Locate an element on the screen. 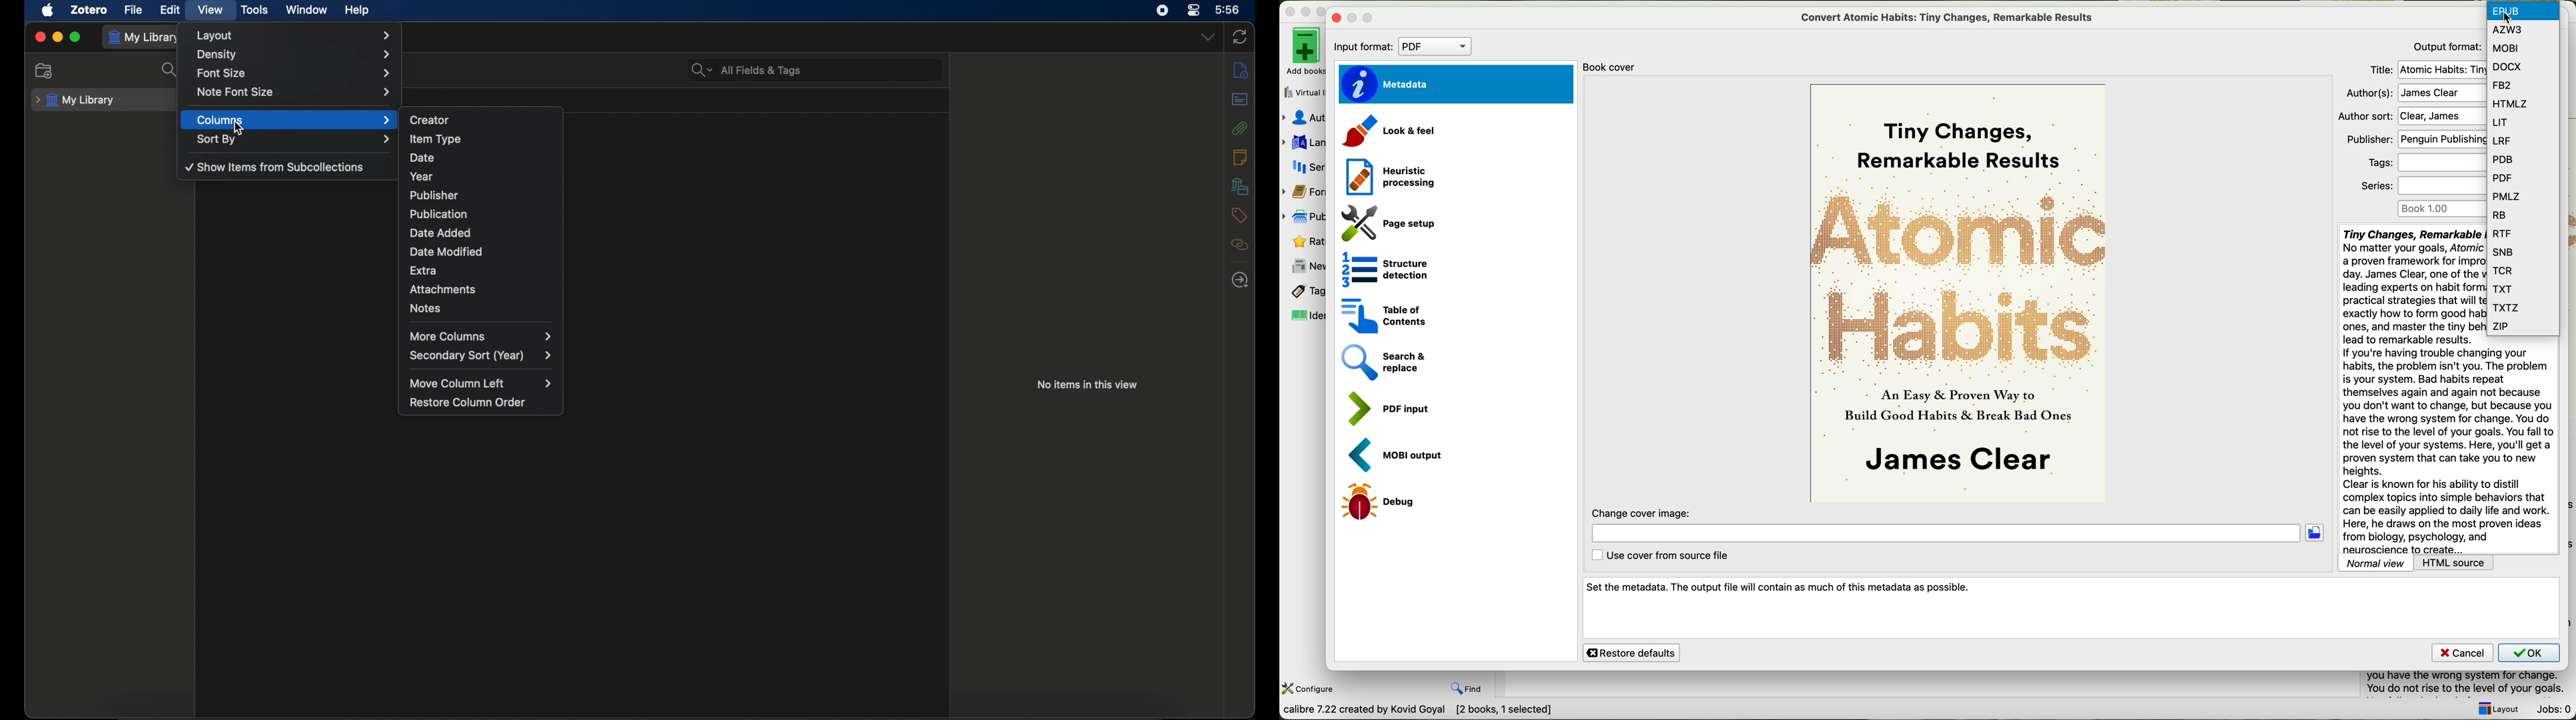  my library is located at coordinates (145, 37).